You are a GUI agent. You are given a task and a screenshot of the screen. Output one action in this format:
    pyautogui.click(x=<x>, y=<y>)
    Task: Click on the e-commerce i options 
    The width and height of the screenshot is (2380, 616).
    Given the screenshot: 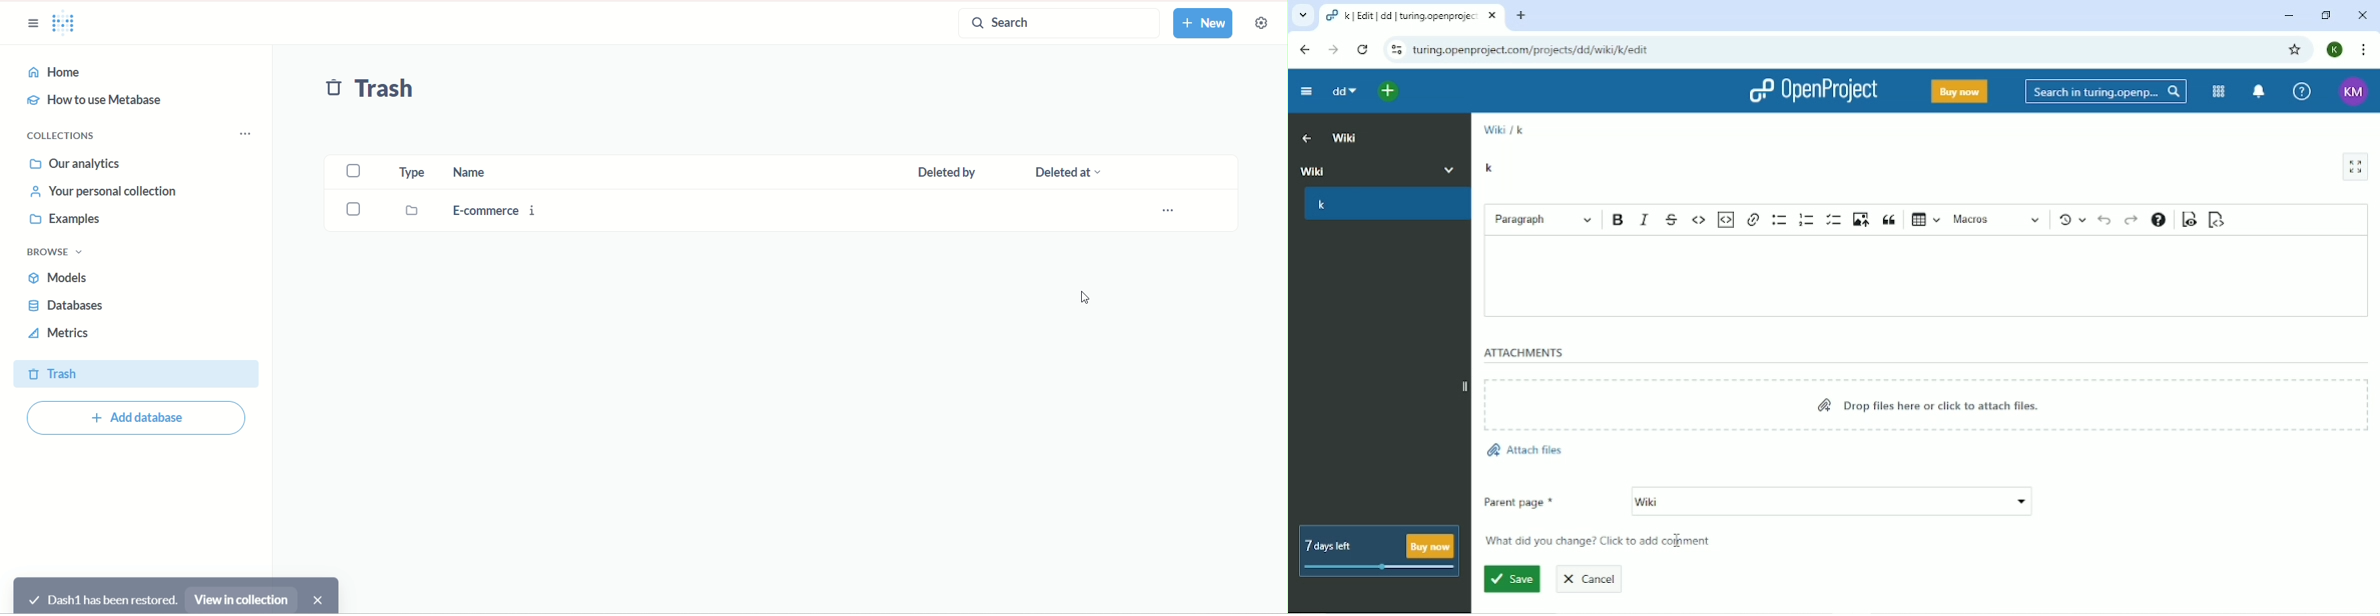 What is the action you would take?
    pyautogui.click(x=1173, y=210)
    